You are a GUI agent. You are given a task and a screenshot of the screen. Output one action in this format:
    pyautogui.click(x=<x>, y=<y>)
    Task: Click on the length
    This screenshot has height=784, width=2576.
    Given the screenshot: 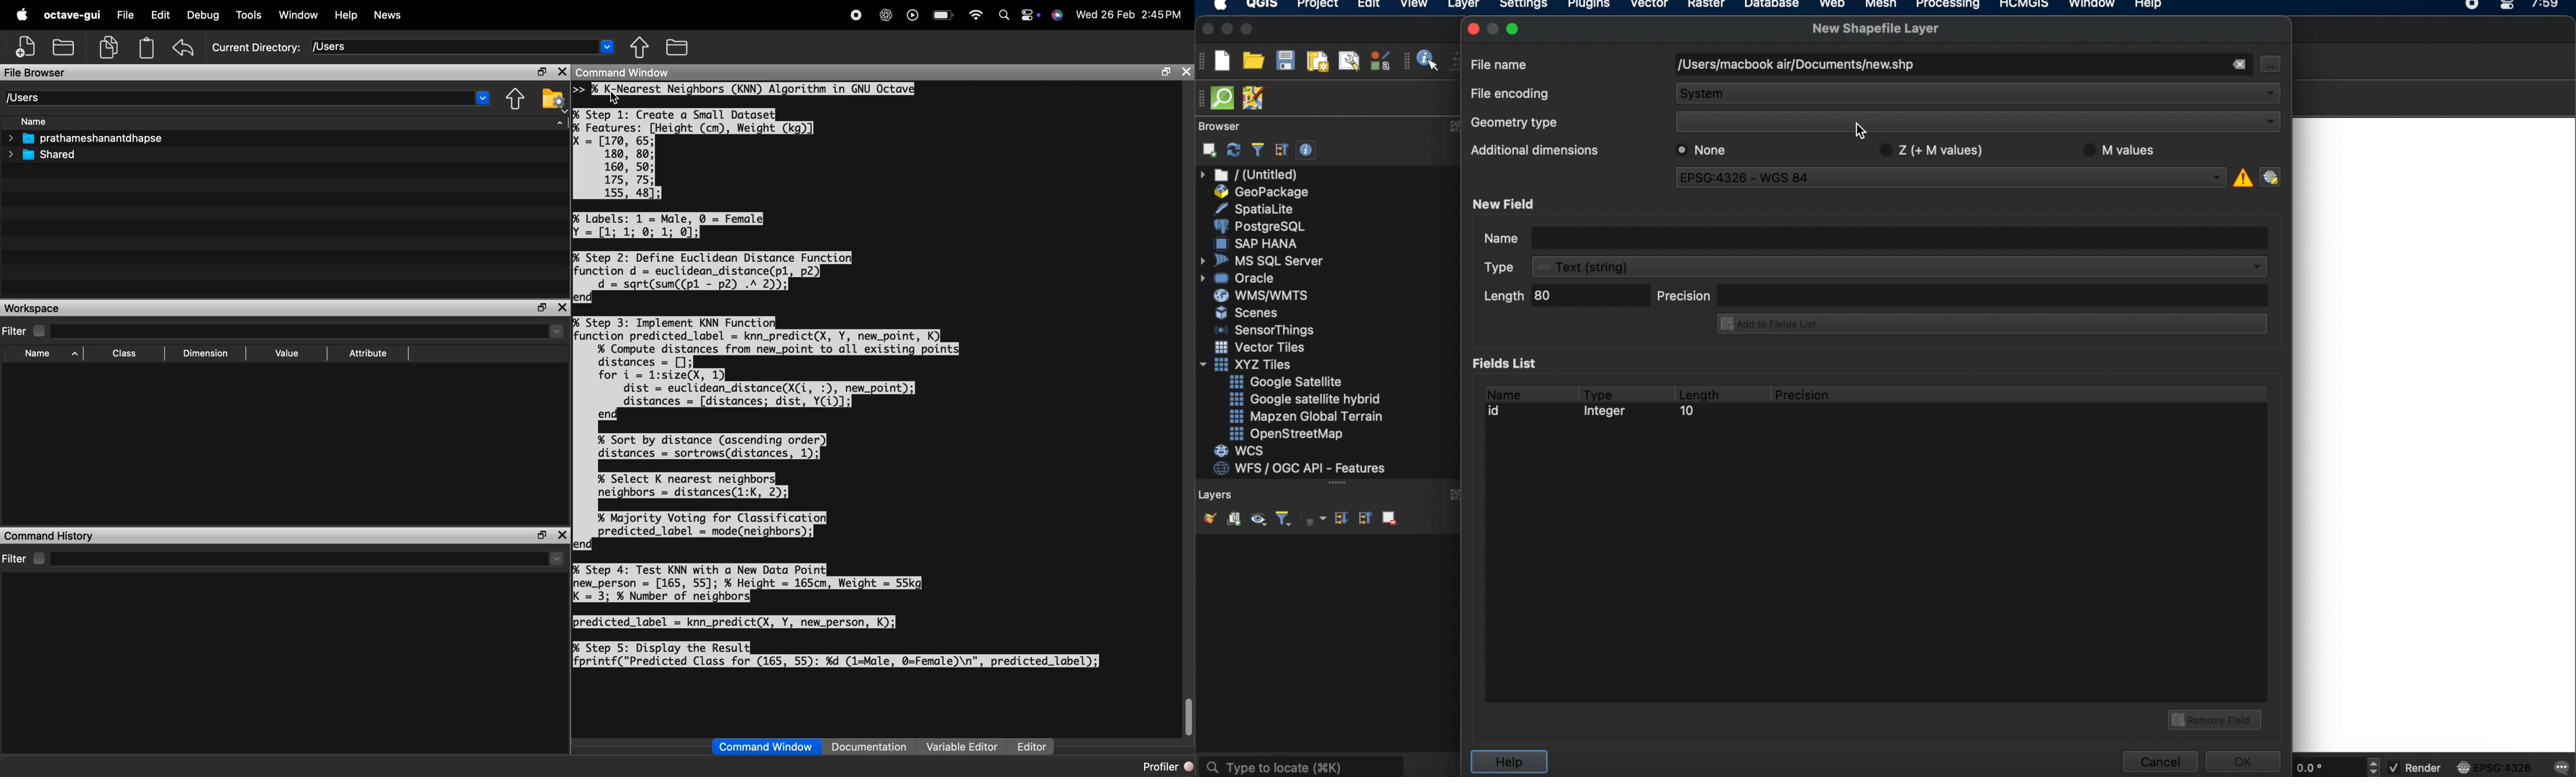 What is the action you would take?
    pyautogui.click(x=1698, y=392)
    